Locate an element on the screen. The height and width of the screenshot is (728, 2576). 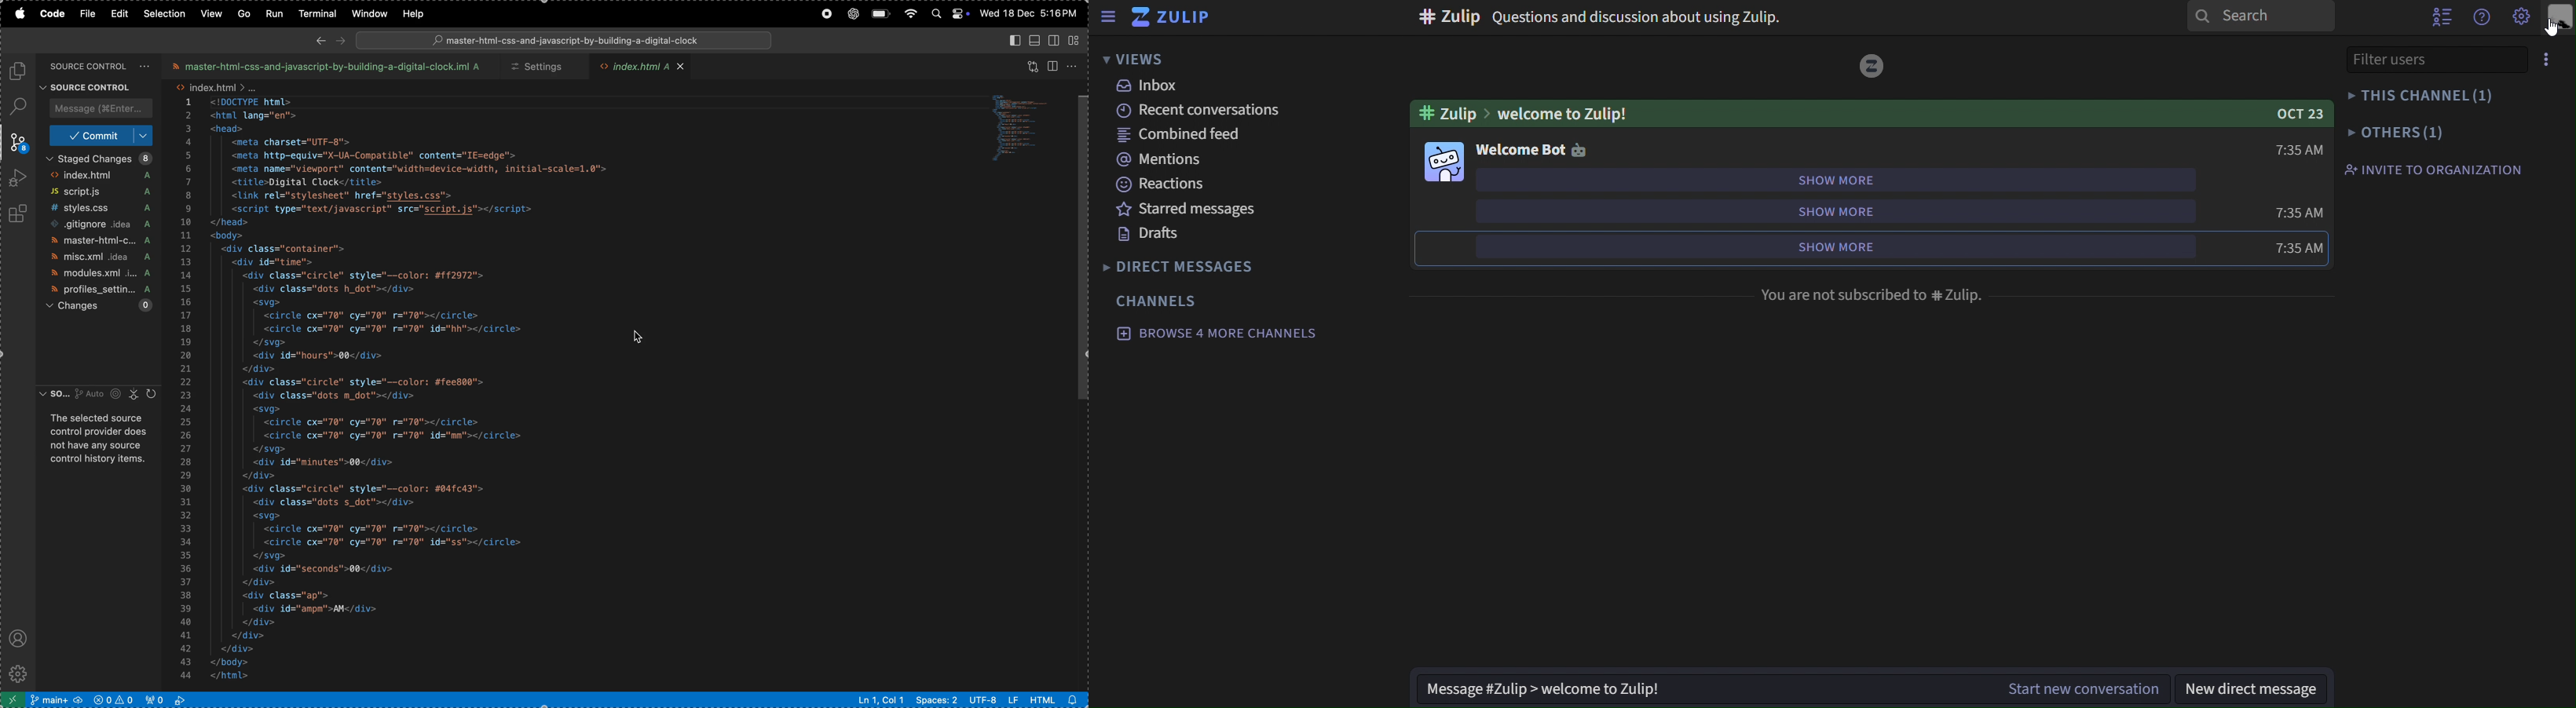
<div class="ap"> is located at coordinates (287, 597).